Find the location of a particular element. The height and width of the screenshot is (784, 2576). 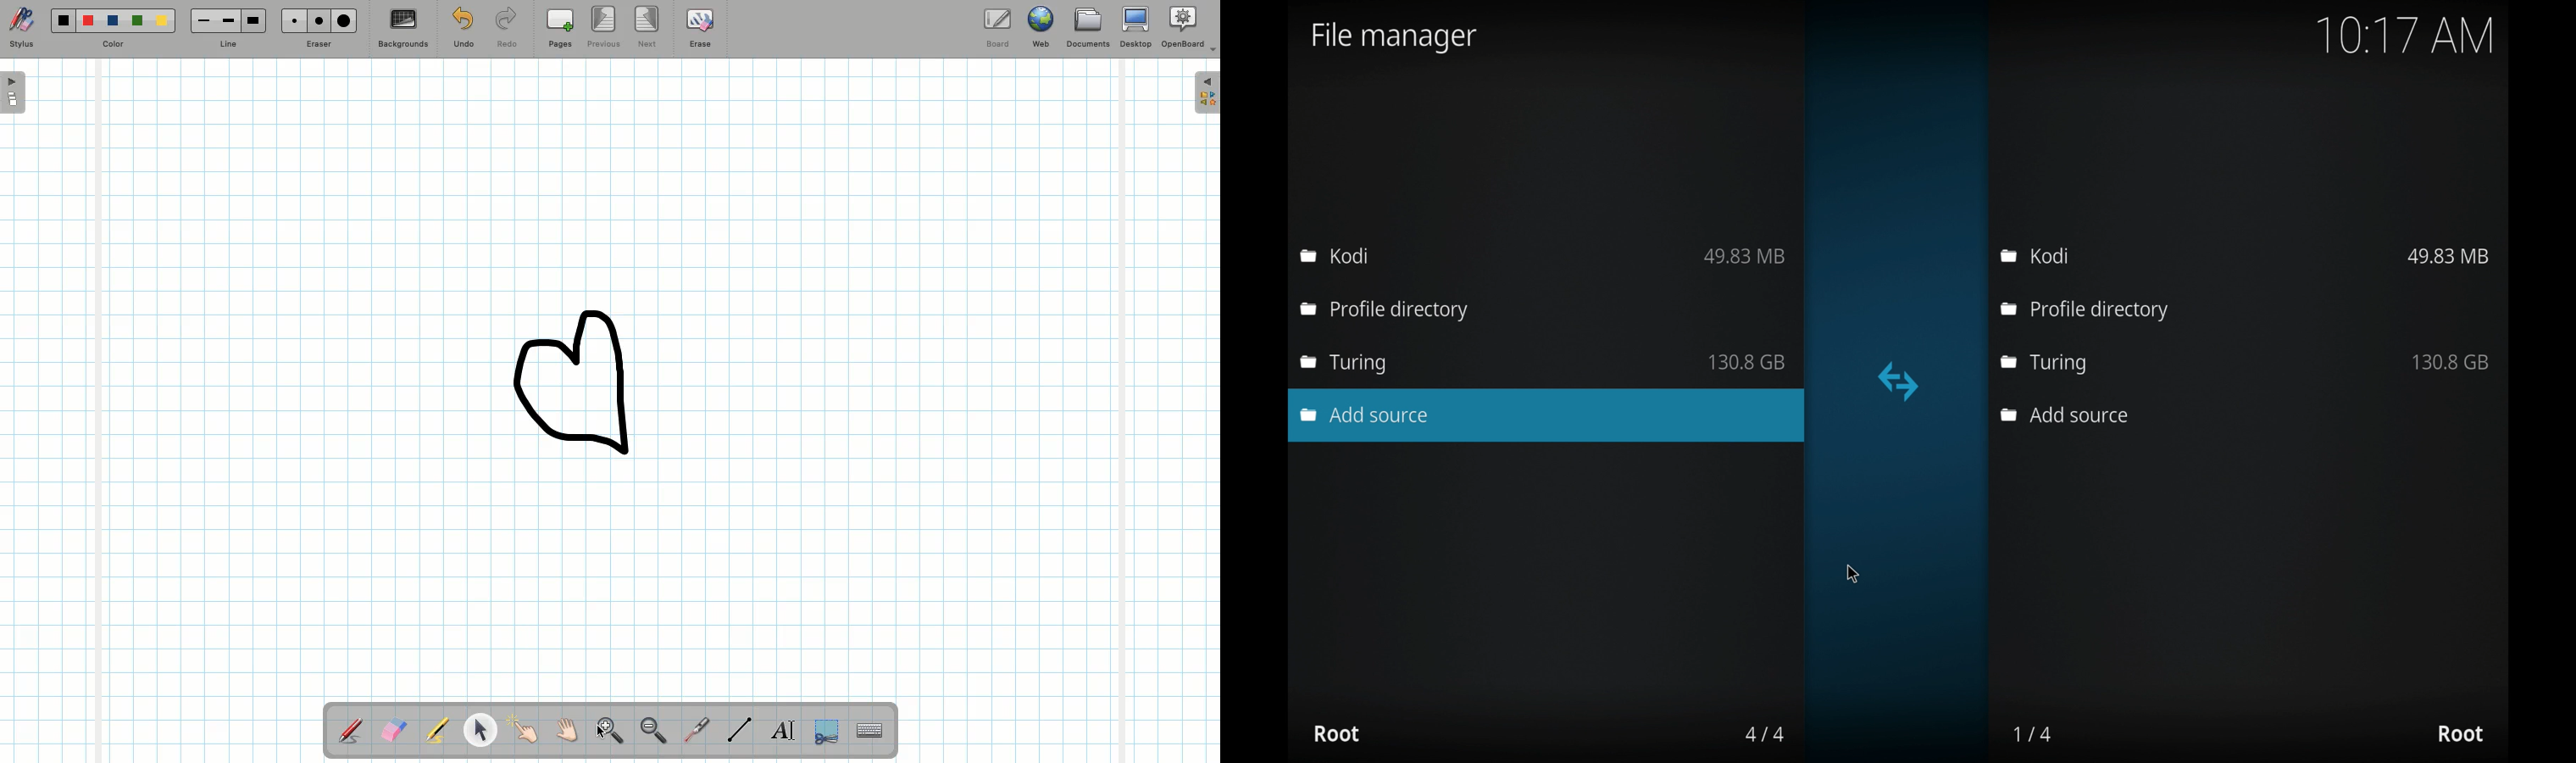

Color is located at coordinates (114, 30).